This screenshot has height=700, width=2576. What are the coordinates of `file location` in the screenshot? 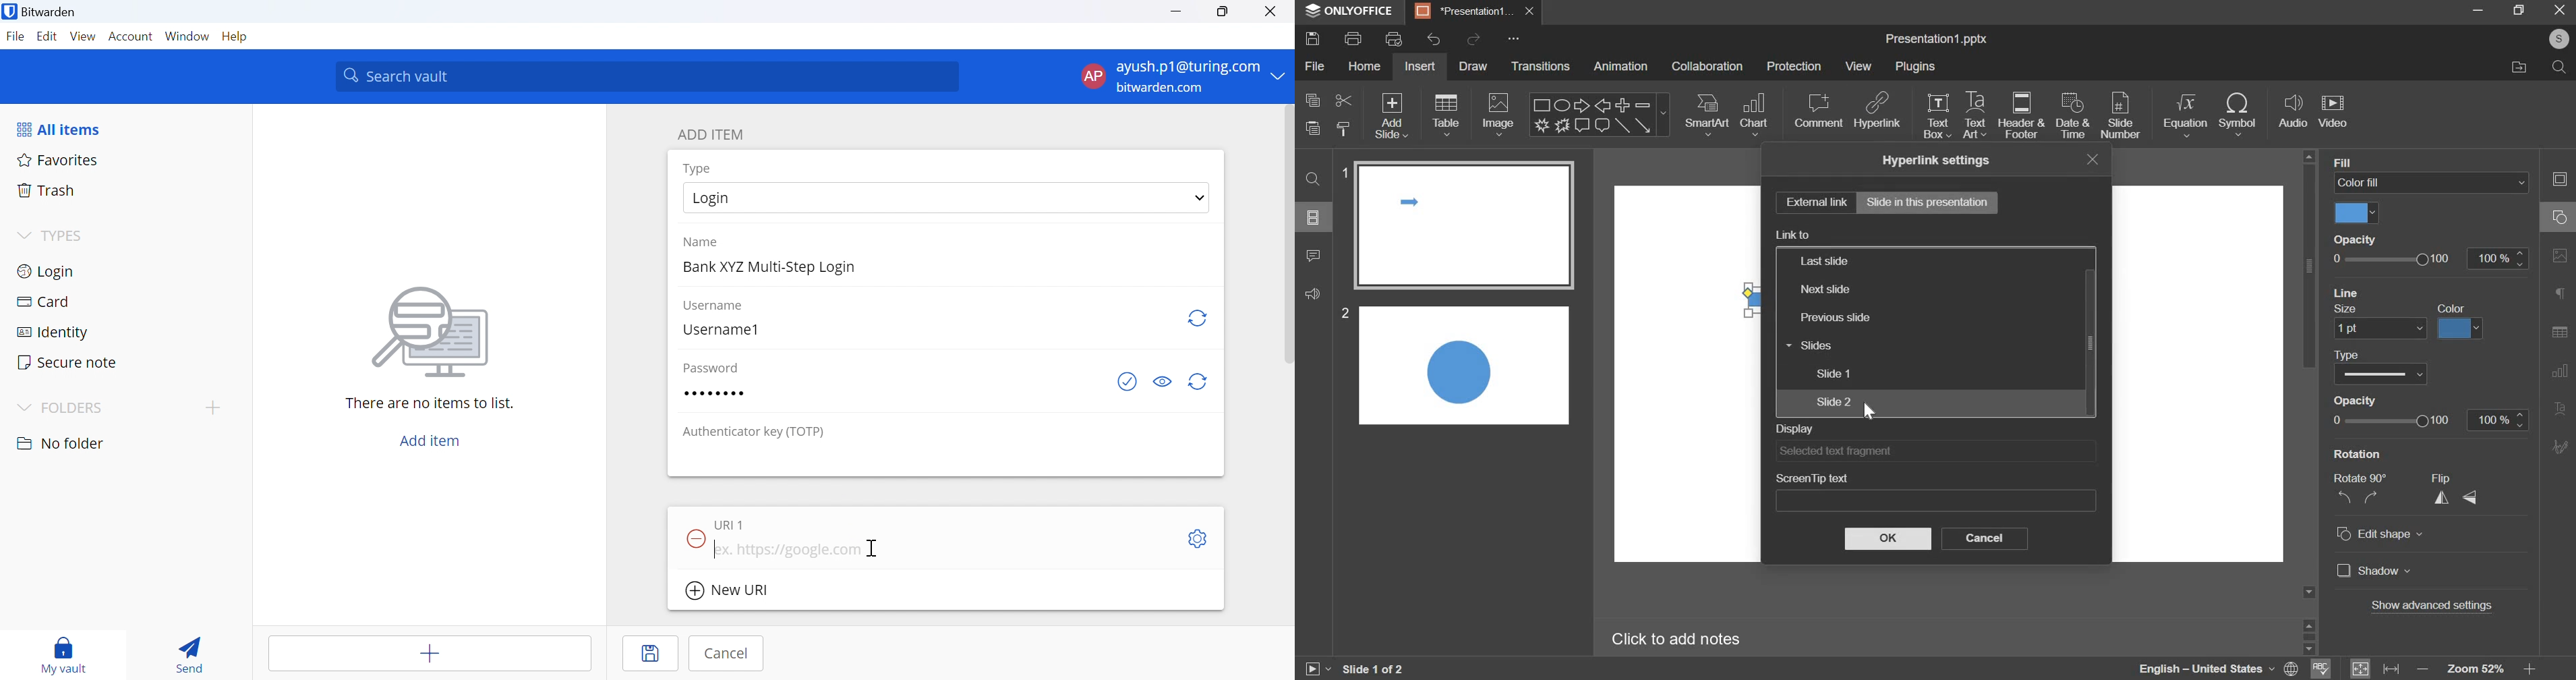 It's located at (2520, 68).